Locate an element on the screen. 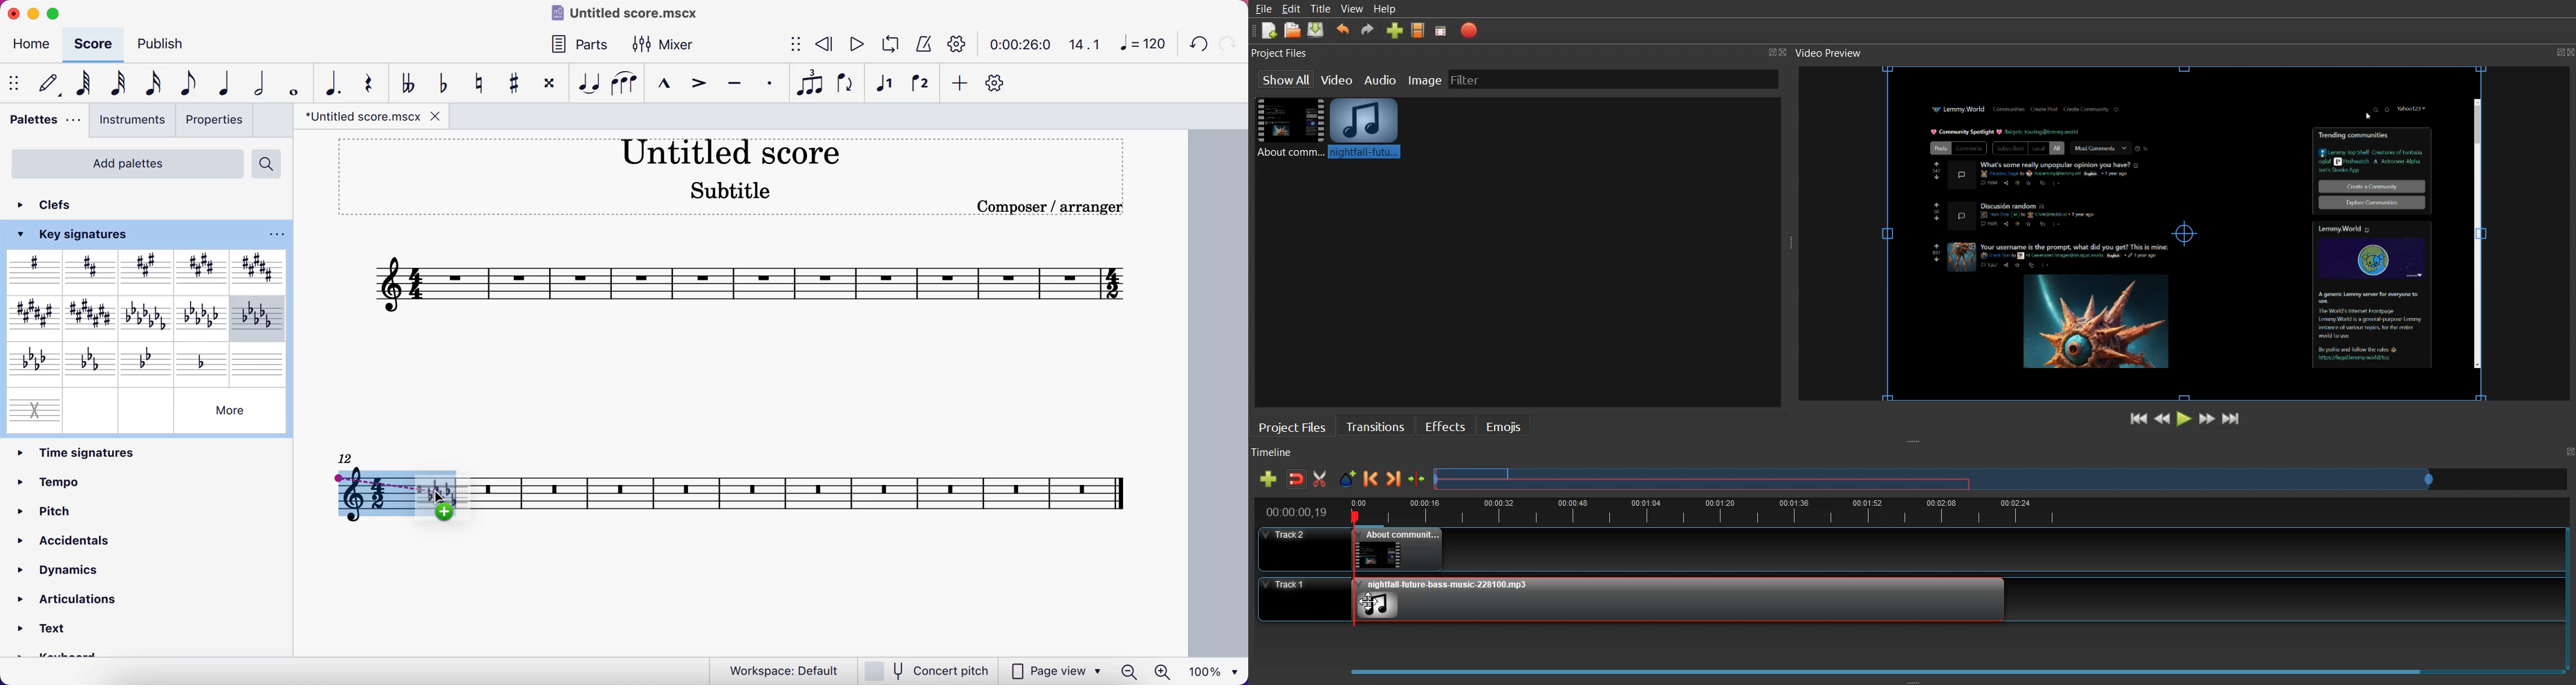 The width and height of the screenshot is (2576, 700). Audio is located at coordinates (1382, 79).